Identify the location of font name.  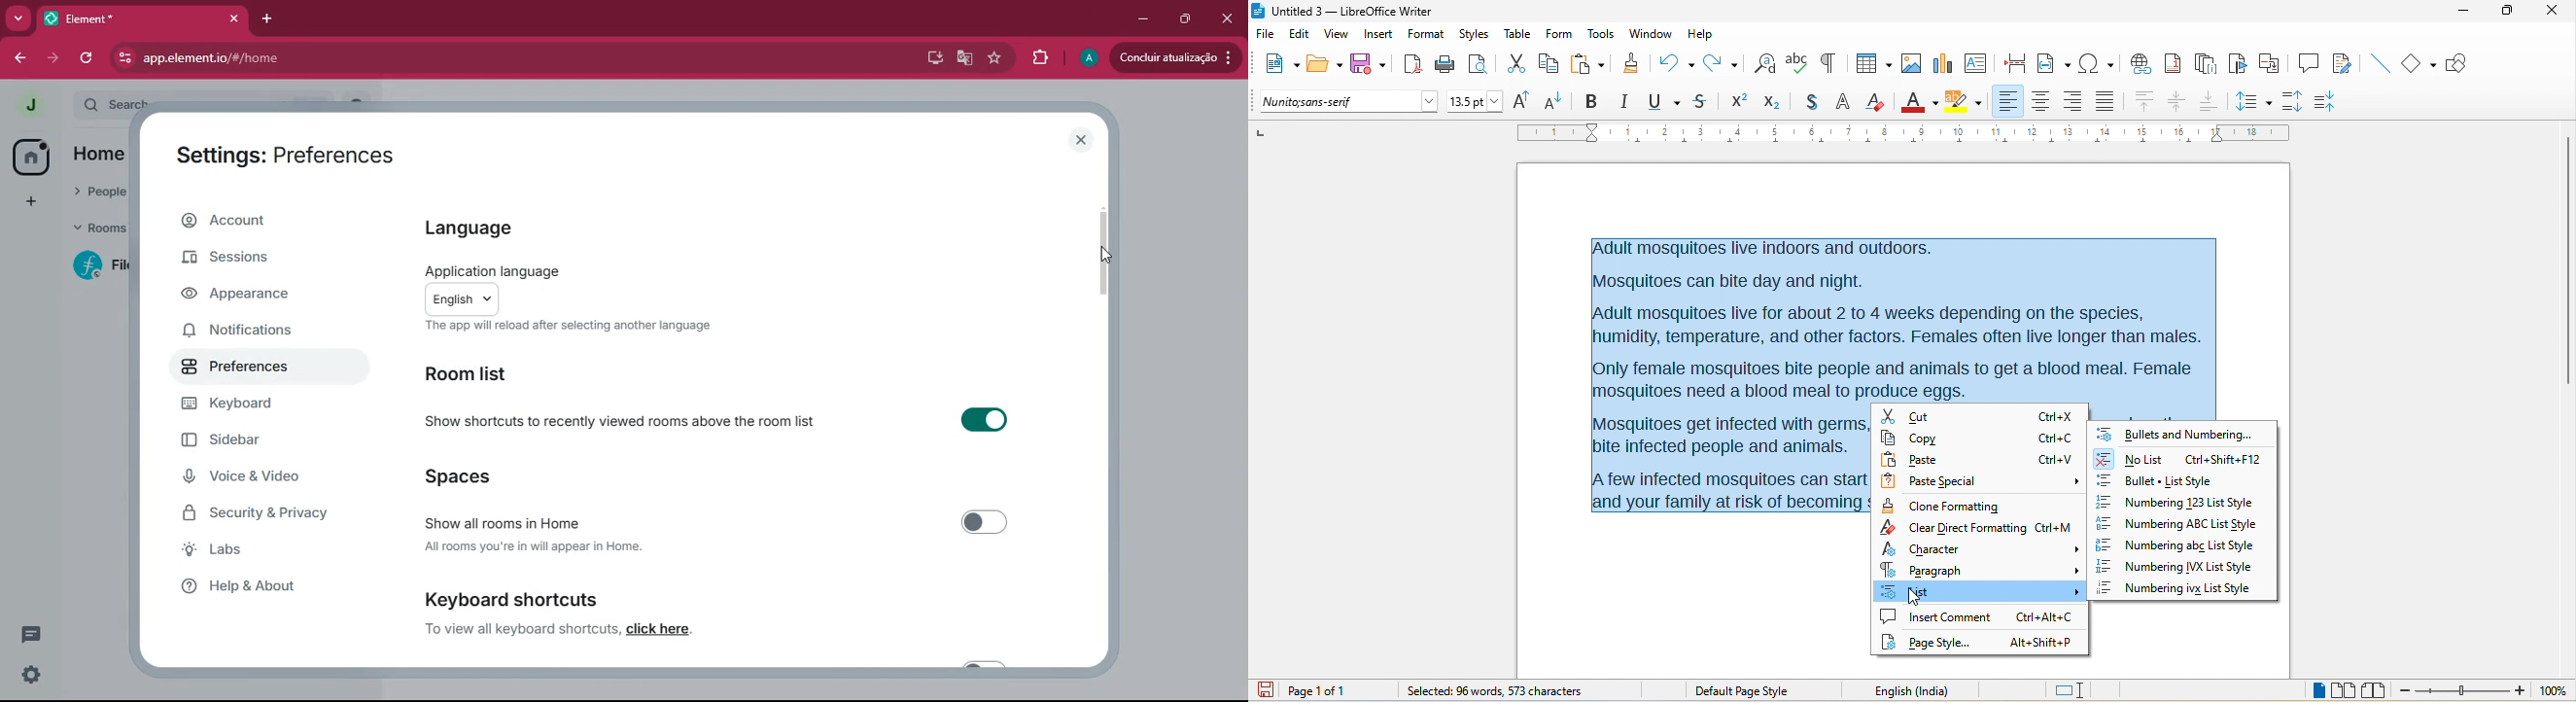
(1348, 102).